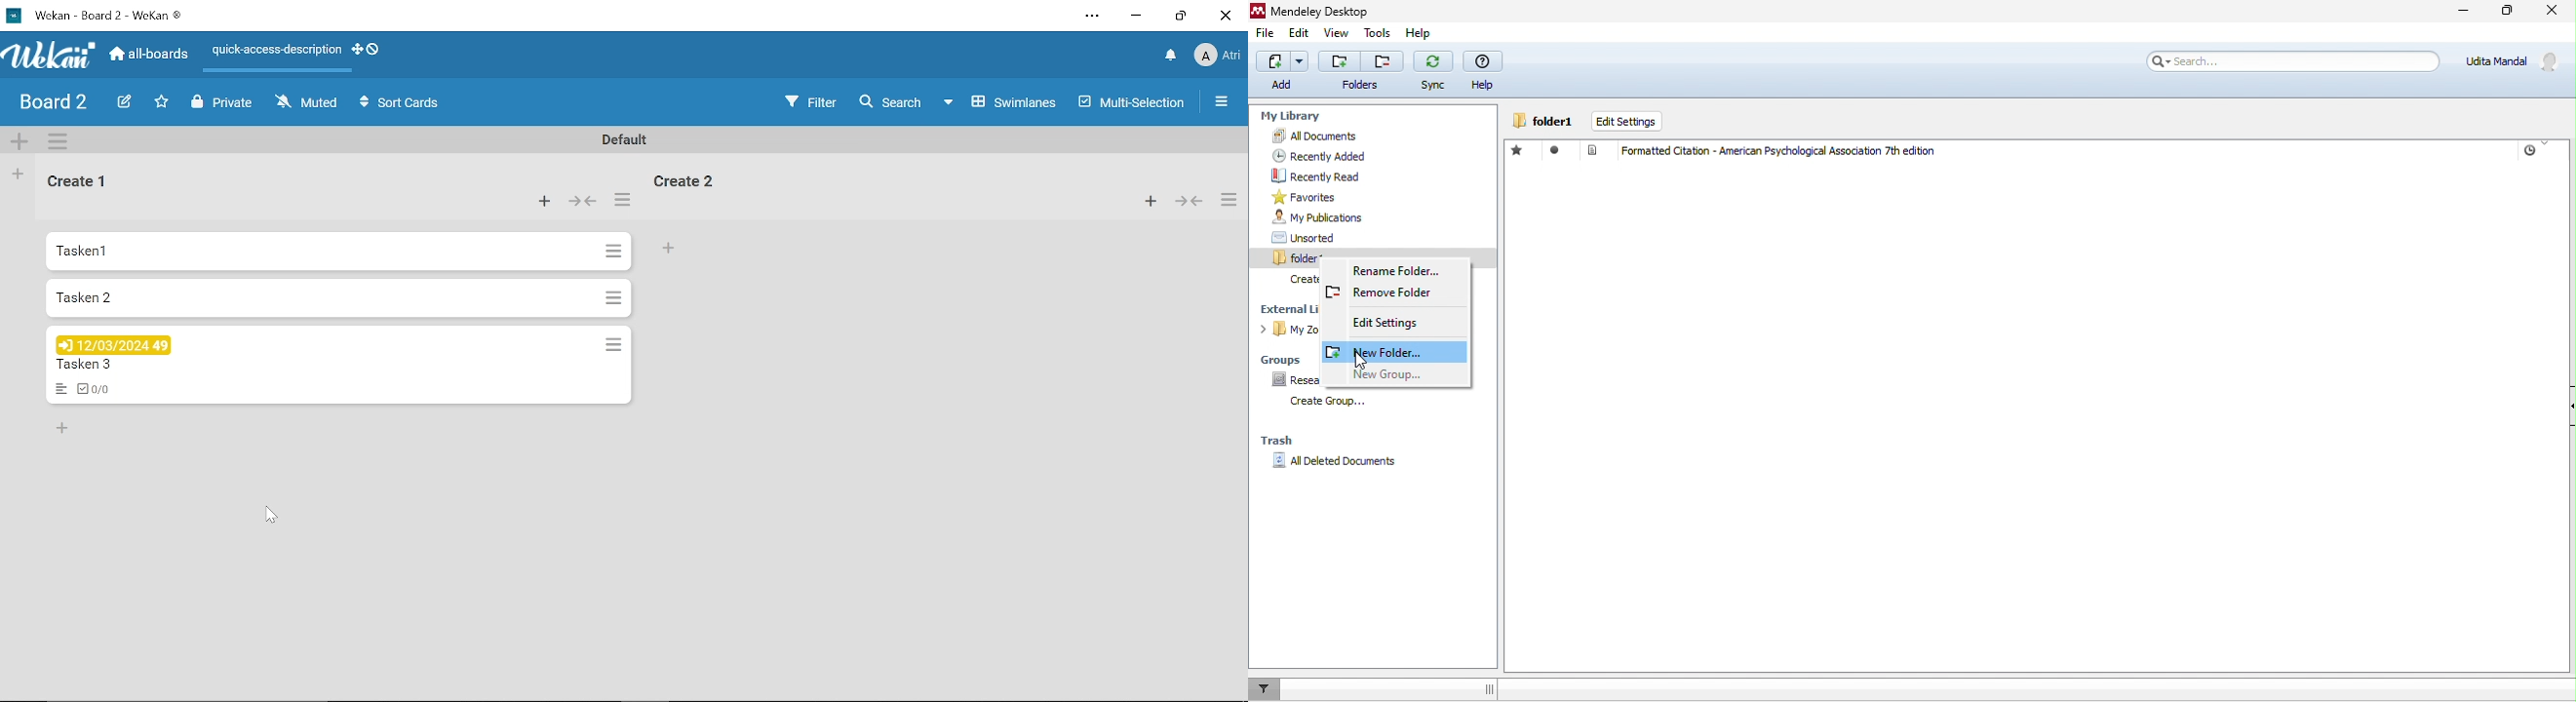 This screenshot has height=728, width=2576. Describe the element at coordinates (20, 143) in the screenshot. I see `Add` at that location.